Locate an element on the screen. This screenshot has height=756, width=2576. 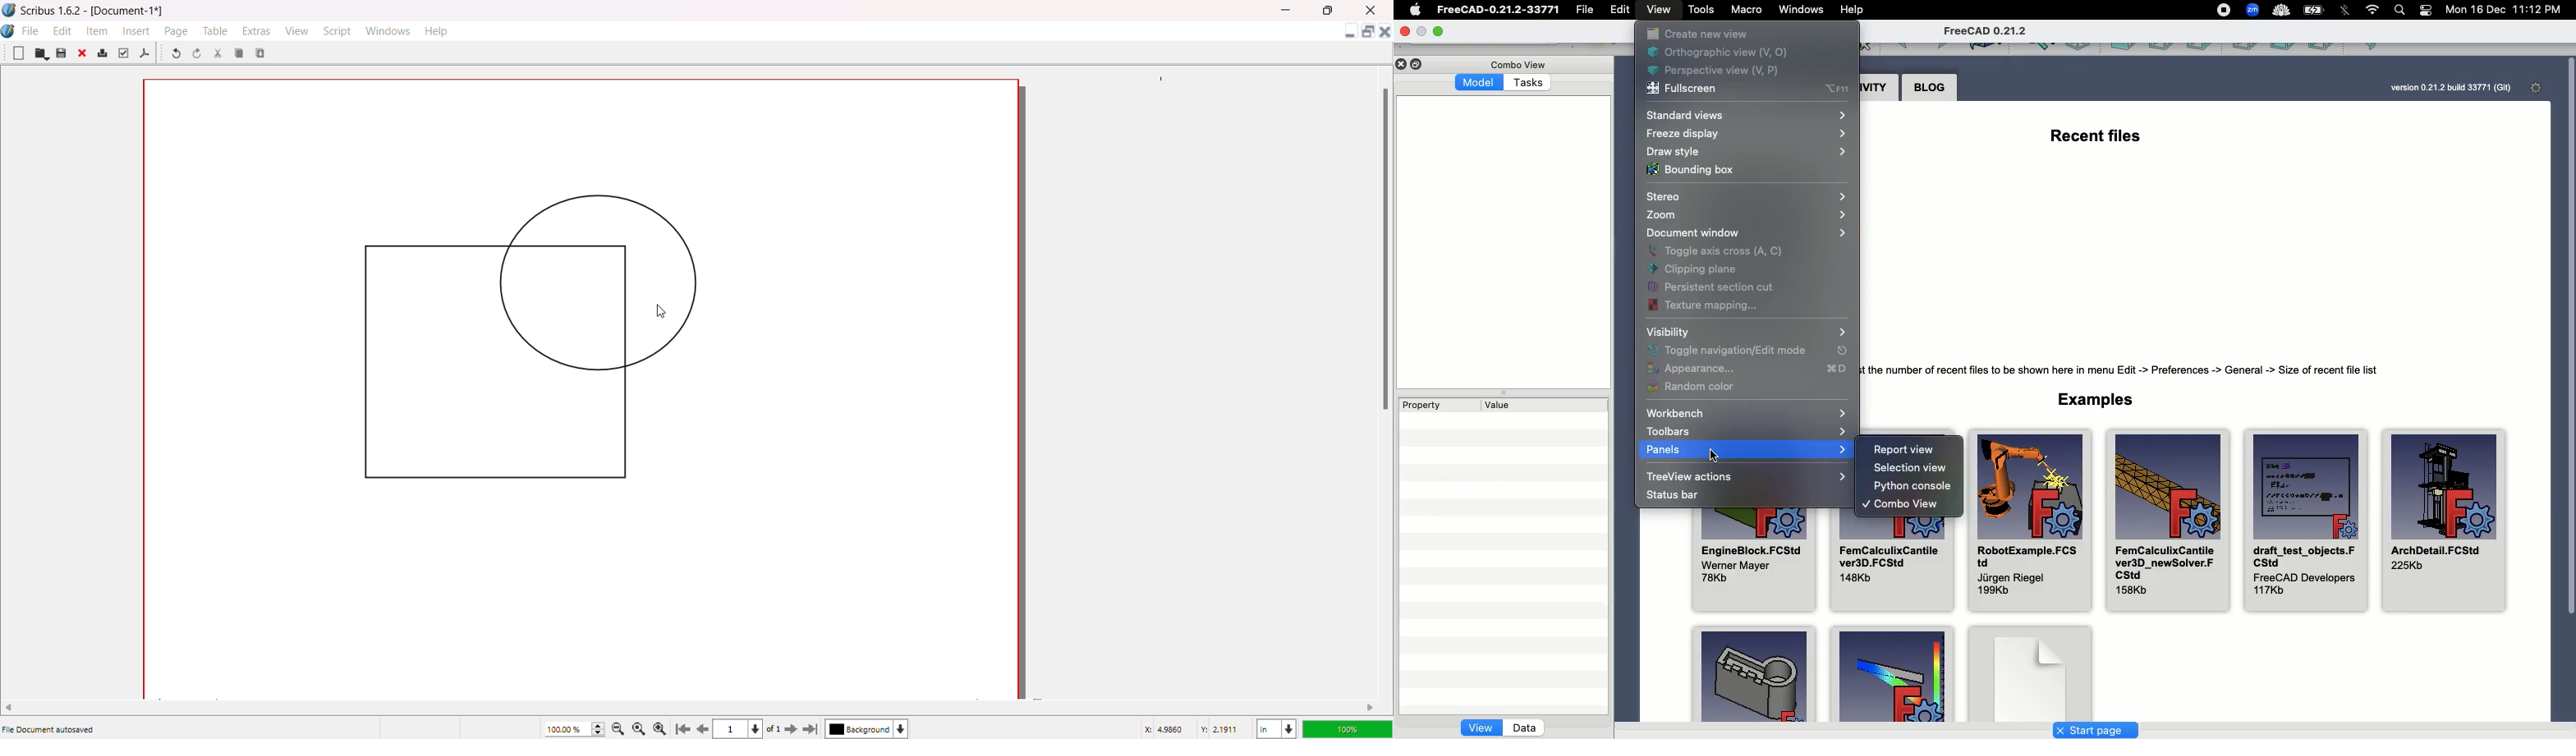
Recent files is located at coordinates (2095, 140).